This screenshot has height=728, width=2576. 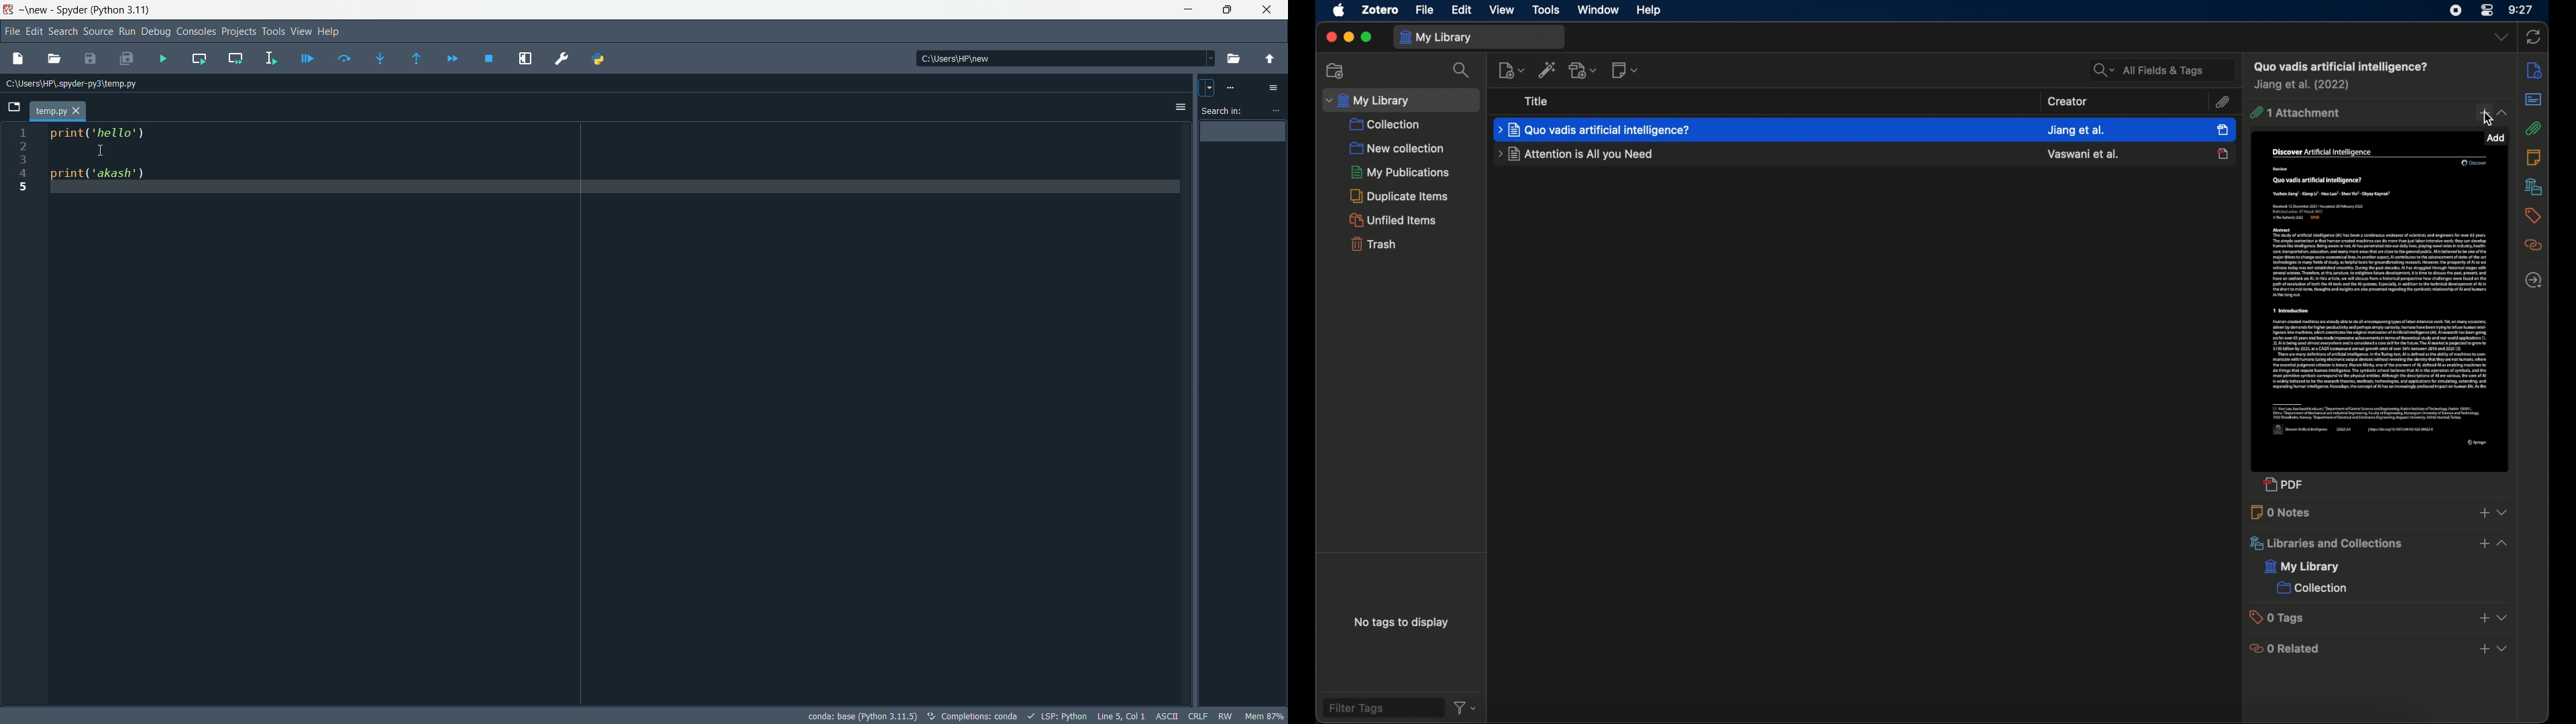 What do you see at coordinates (163, 58) in the screenshot?
I see `debug file` at bounding box center [163, 58].